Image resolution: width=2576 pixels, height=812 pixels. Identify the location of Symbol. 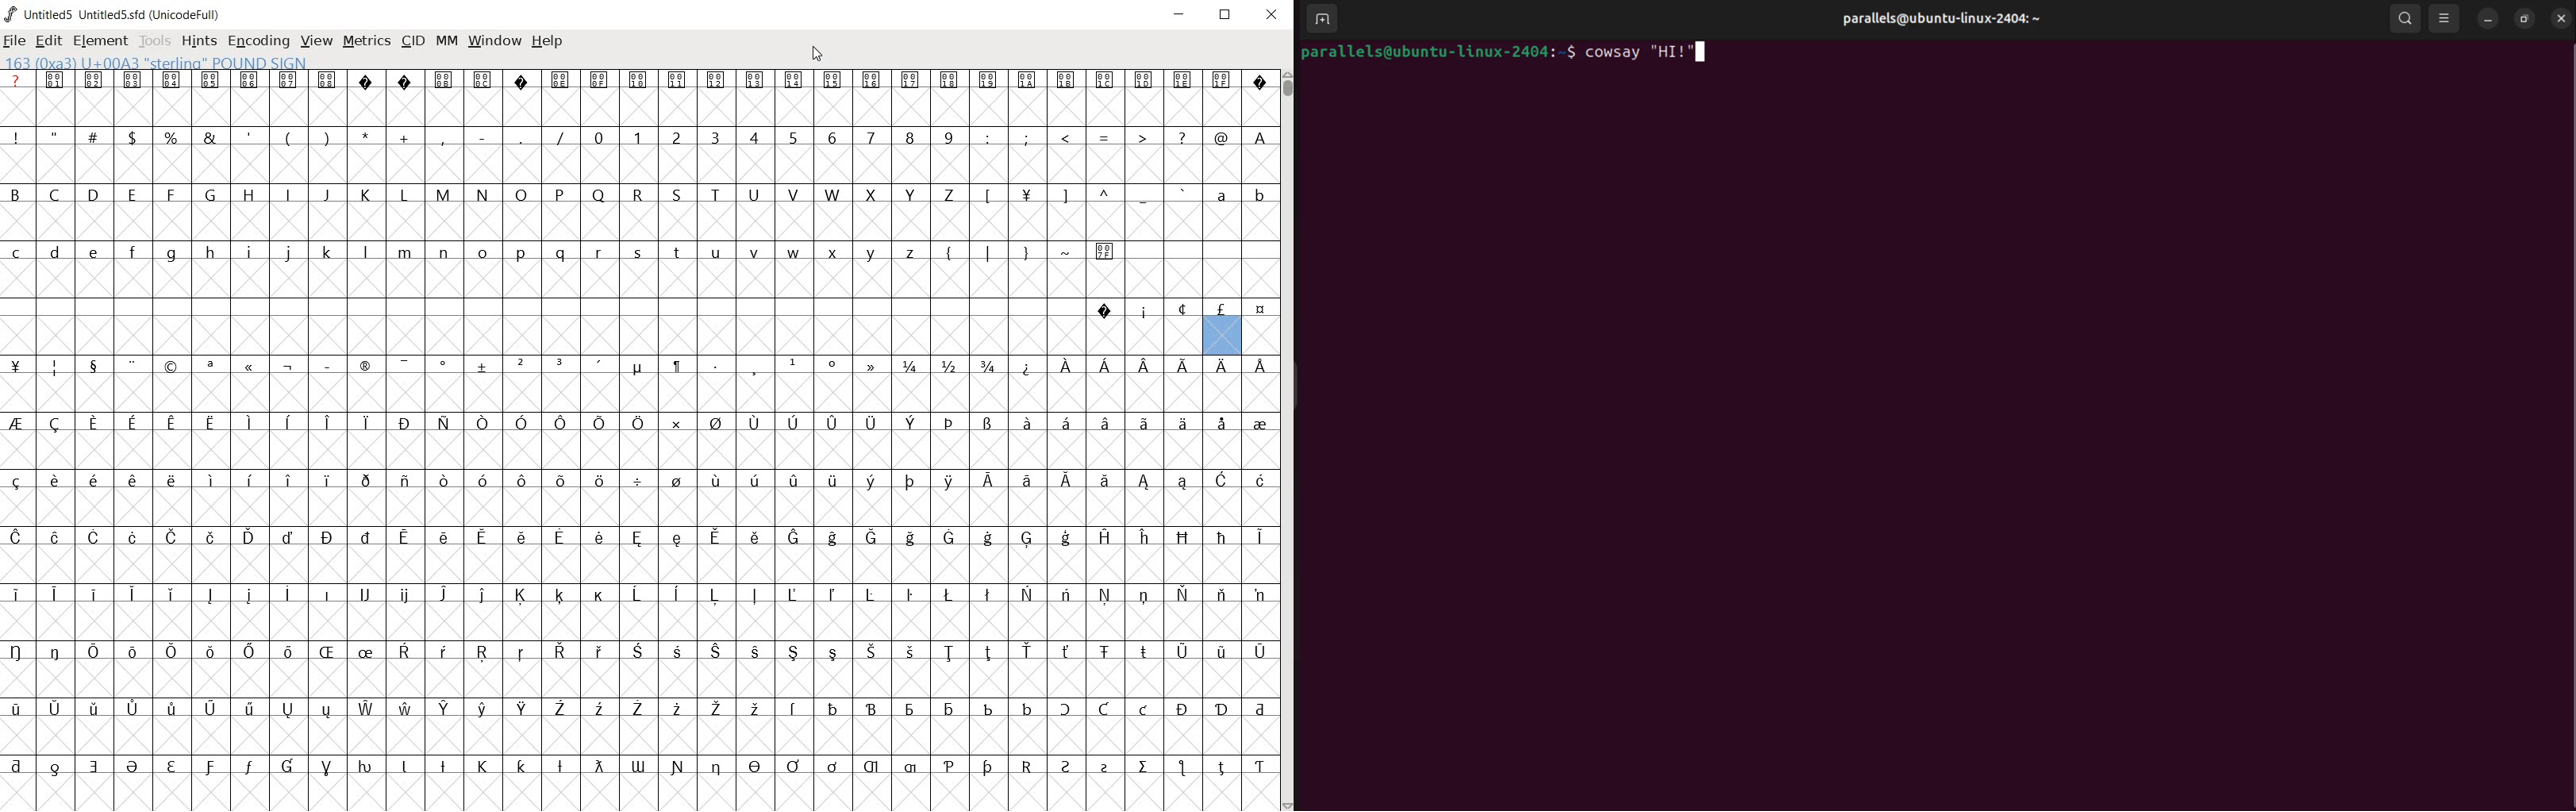
(52, 482).